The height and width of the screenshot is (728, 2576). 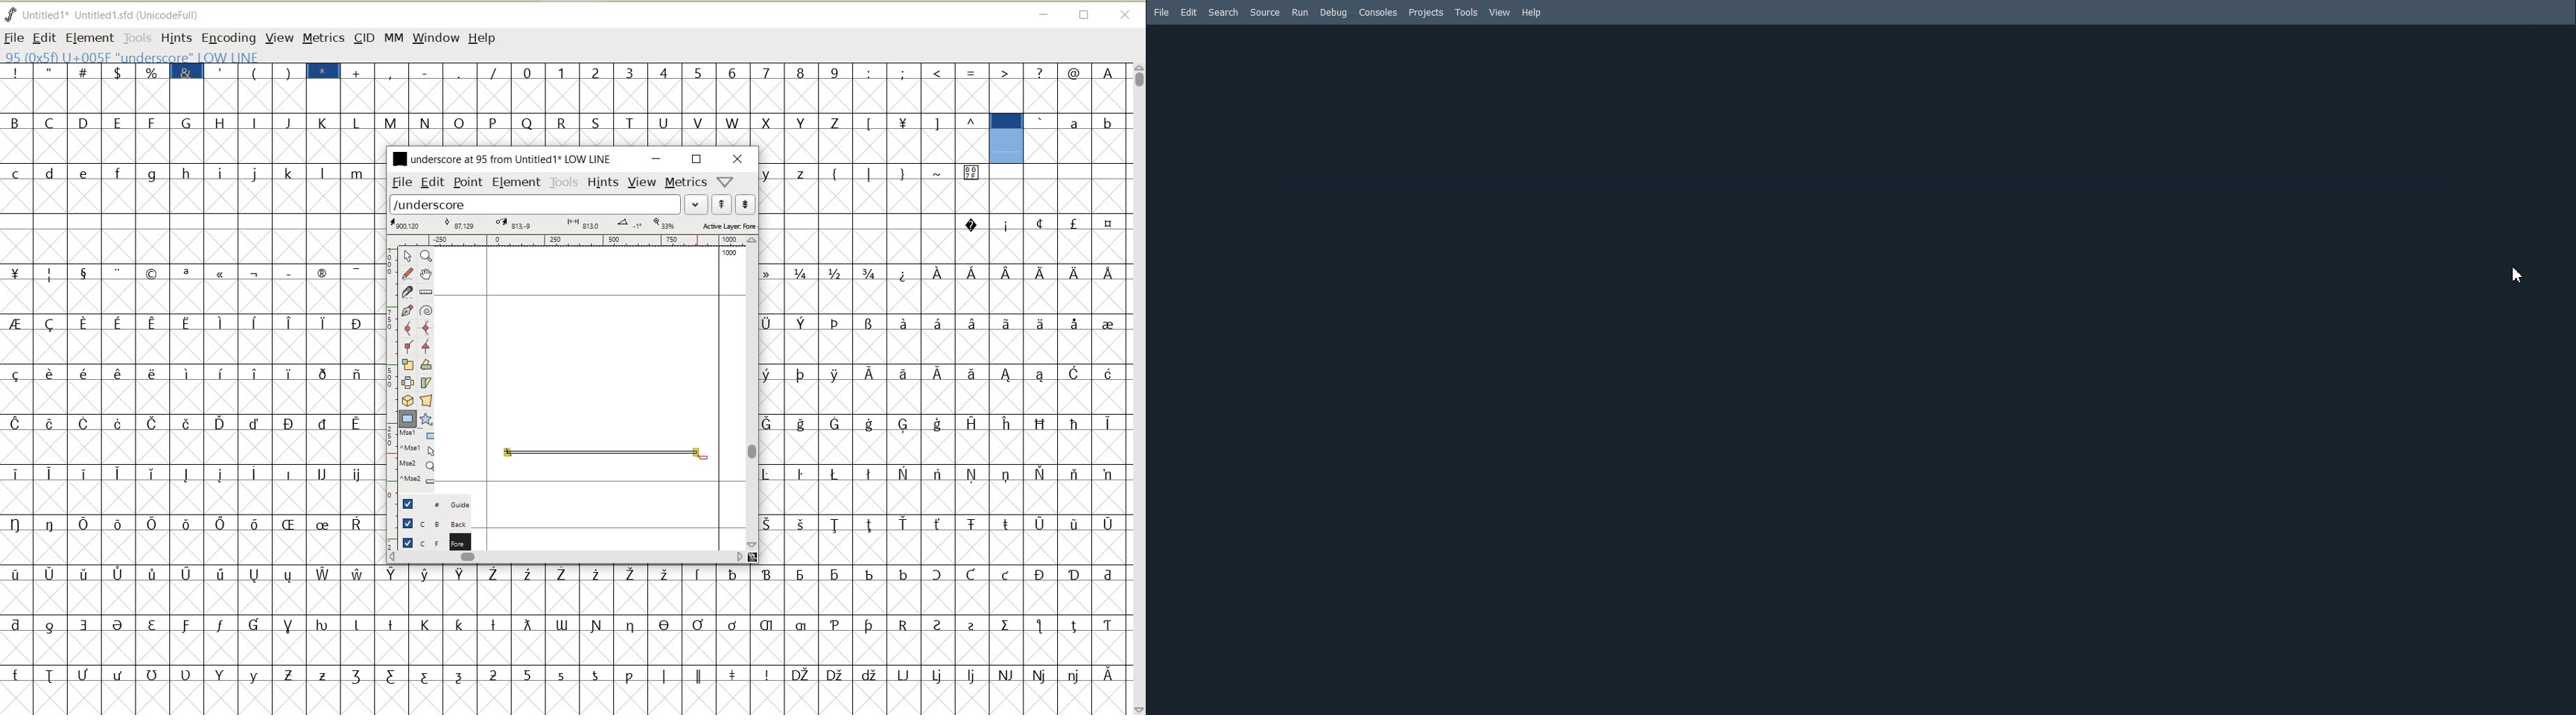 What do you see at coordinates (43, 38) in the screenshot?
I see `EDIT` at bounding box center [43, 38].